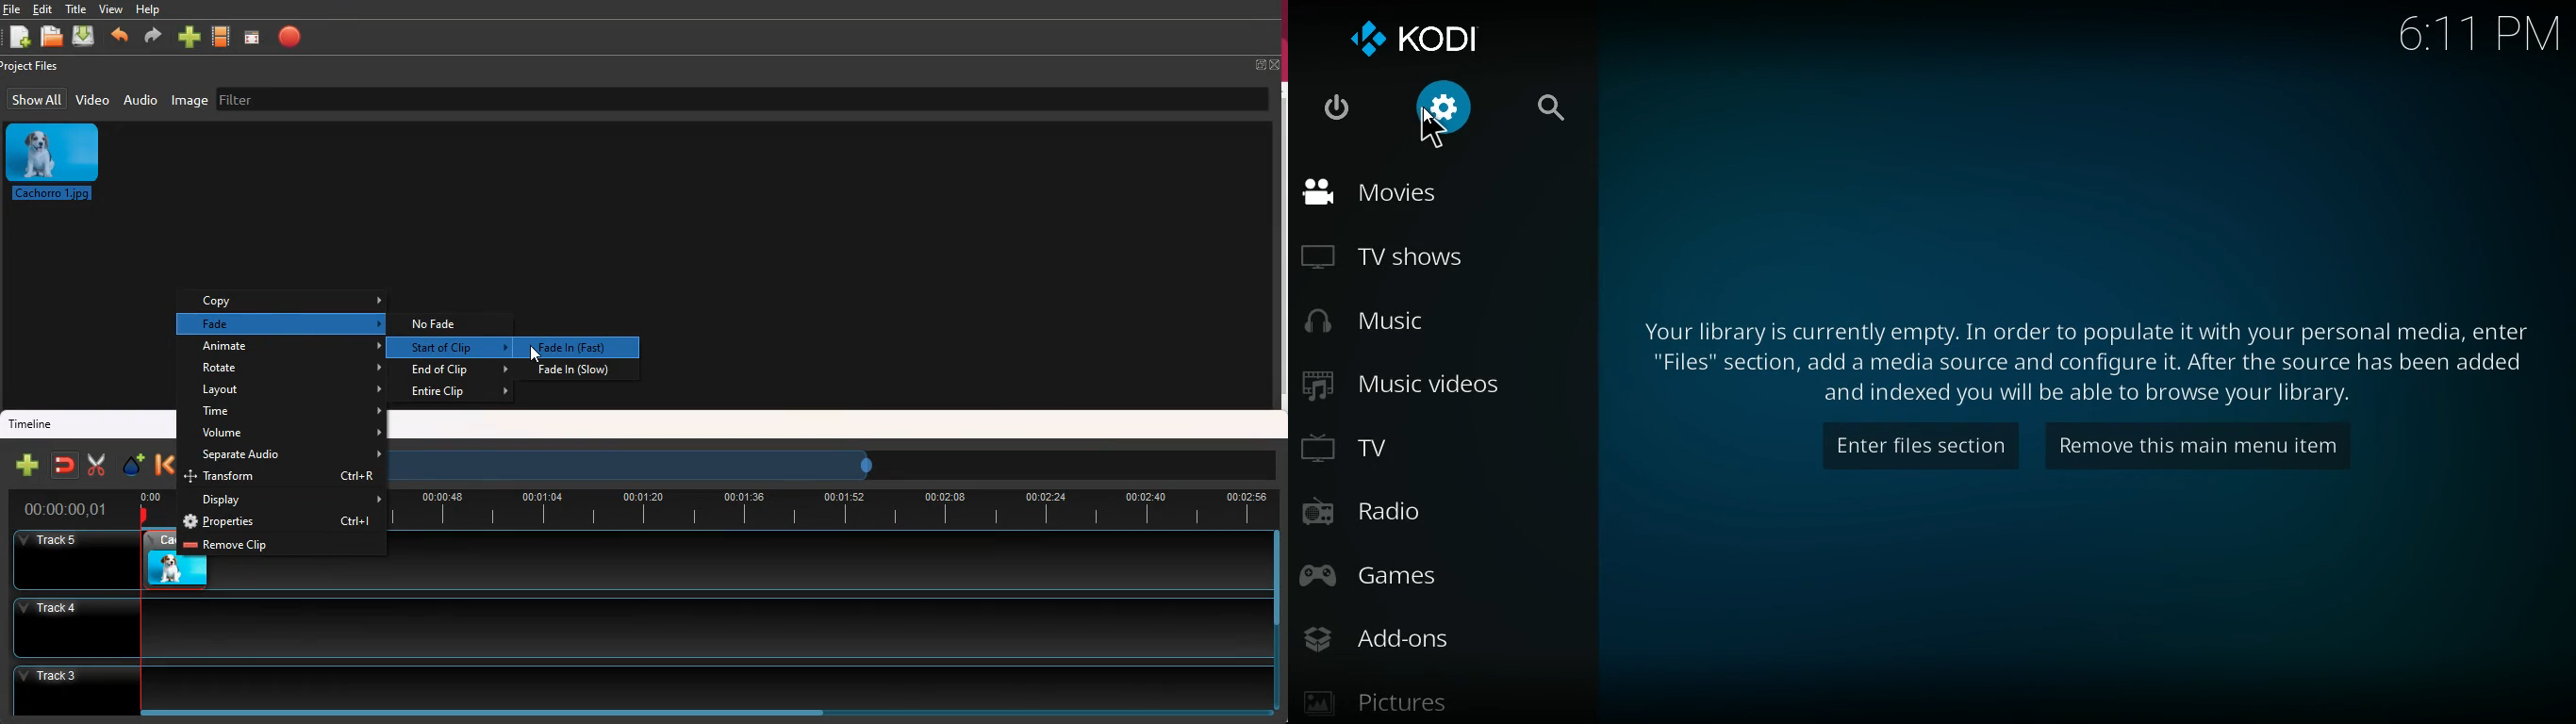 The height and width of the screenshot is (728, 2576). Describe the element at coordinates (1276, 582) in the screenshot. I see `scroll bar` at that location.